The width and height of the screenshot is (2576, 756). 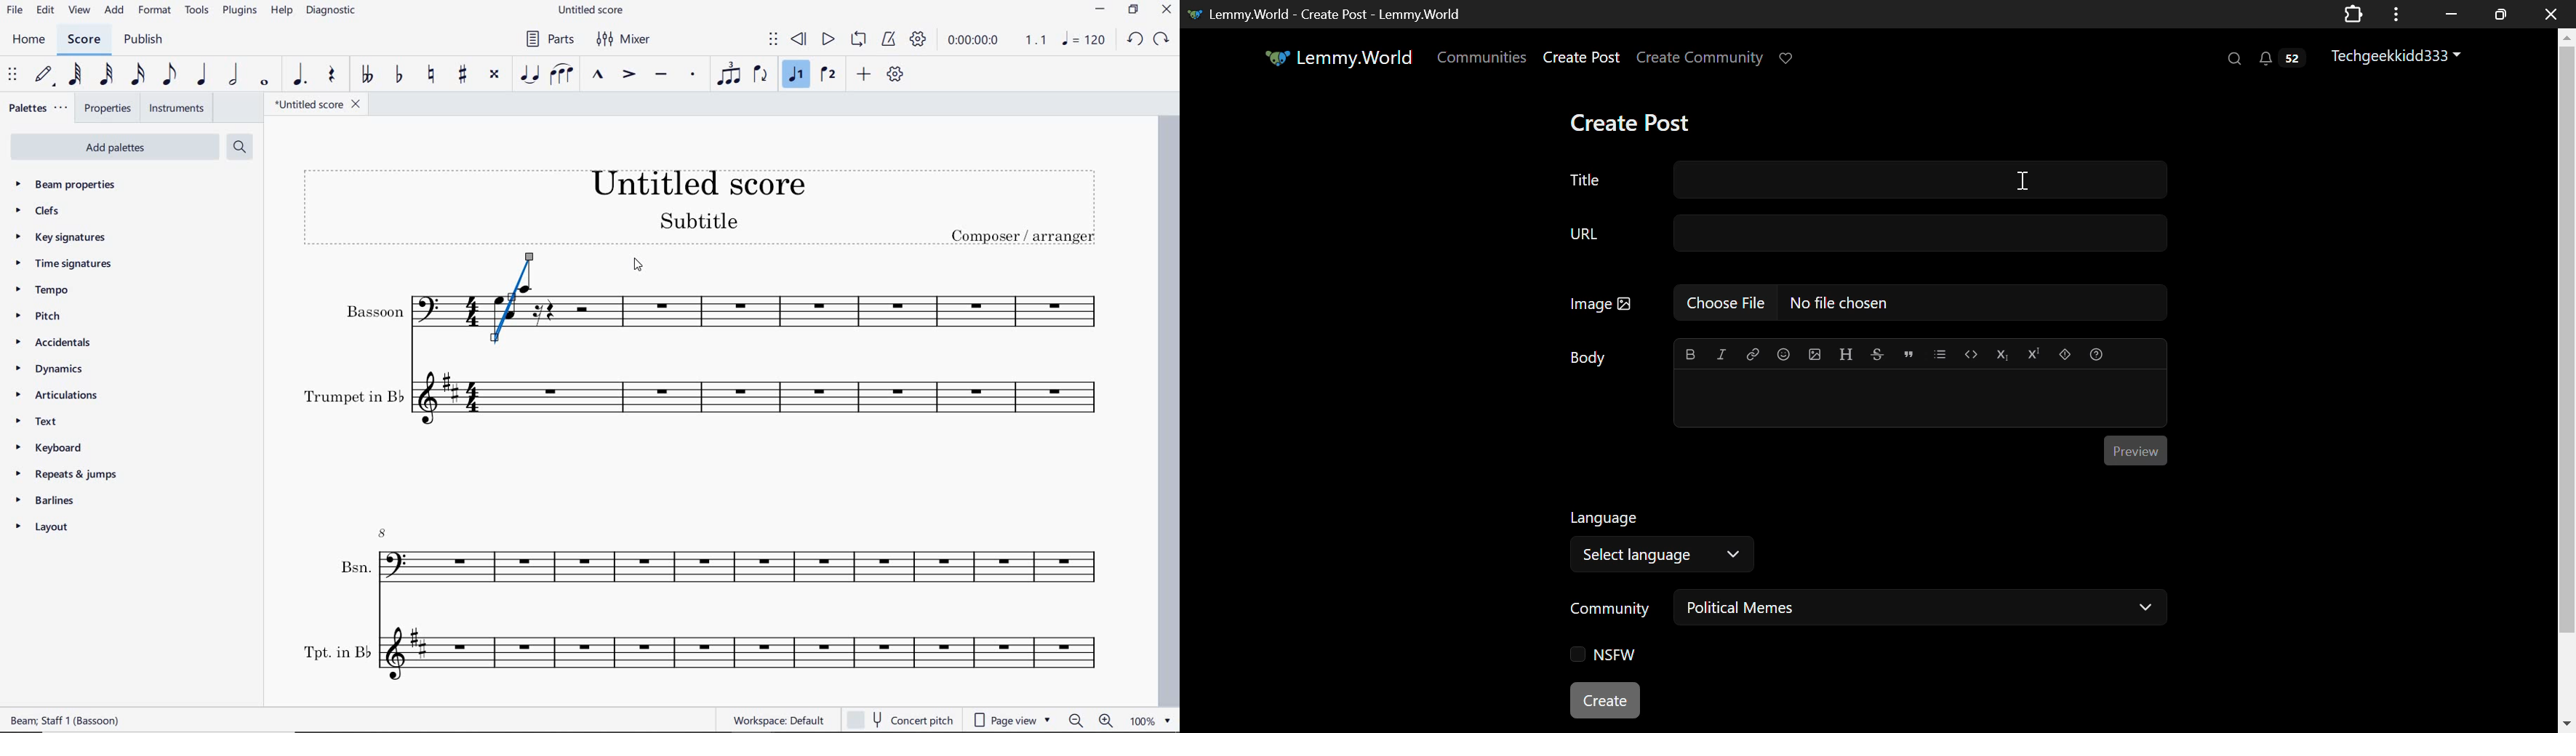 I want to click on Body, so click(x=1587, y=356).